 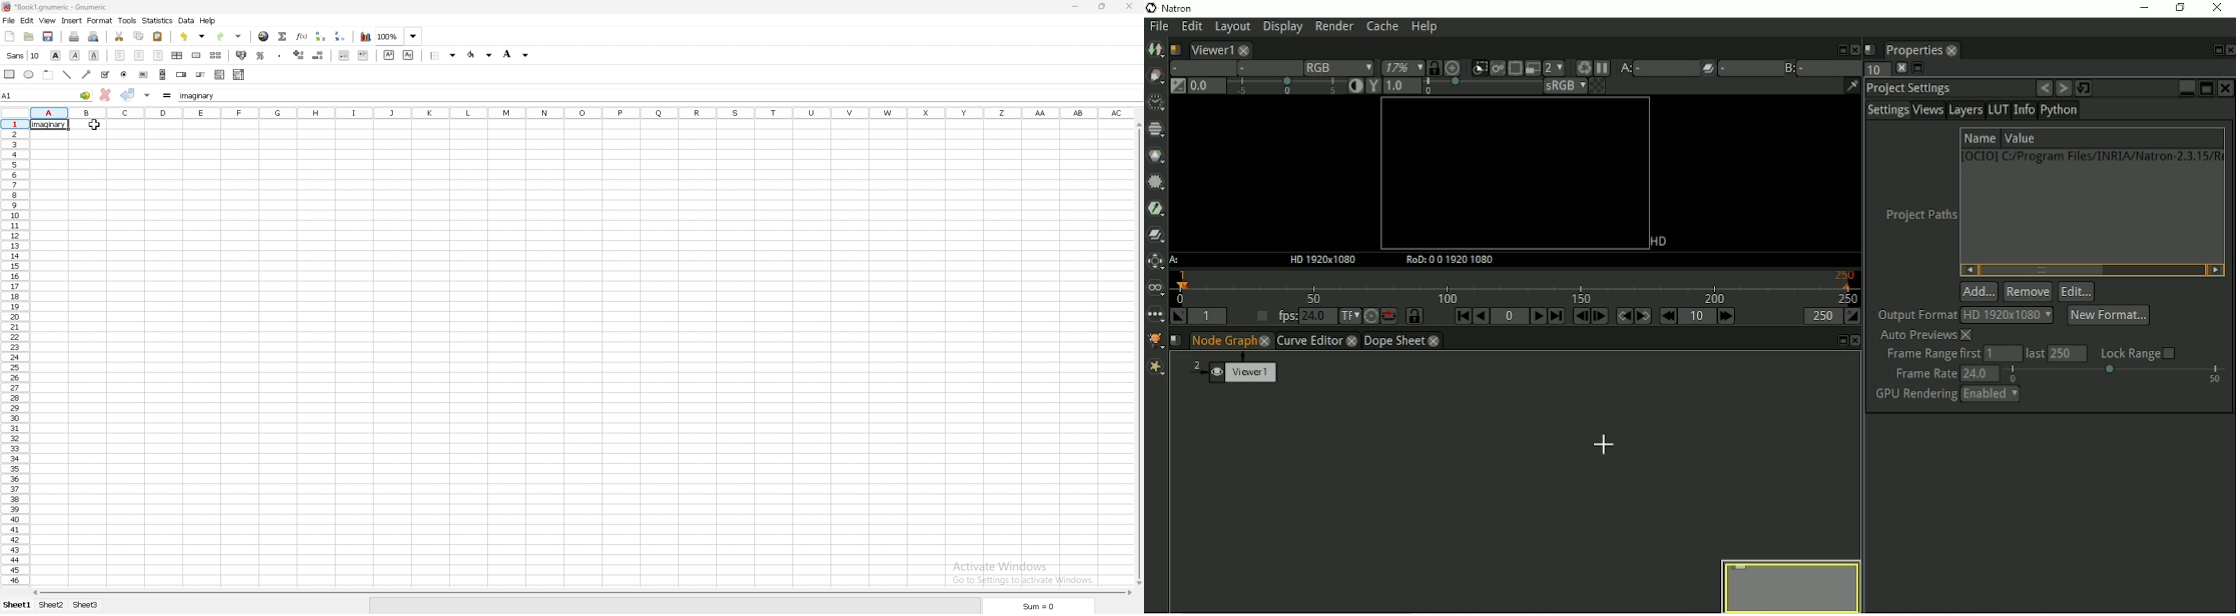 What do you see at coordinates (399, 36) in the screenshot?
I see `zoom` at bounding box center [399, 36].